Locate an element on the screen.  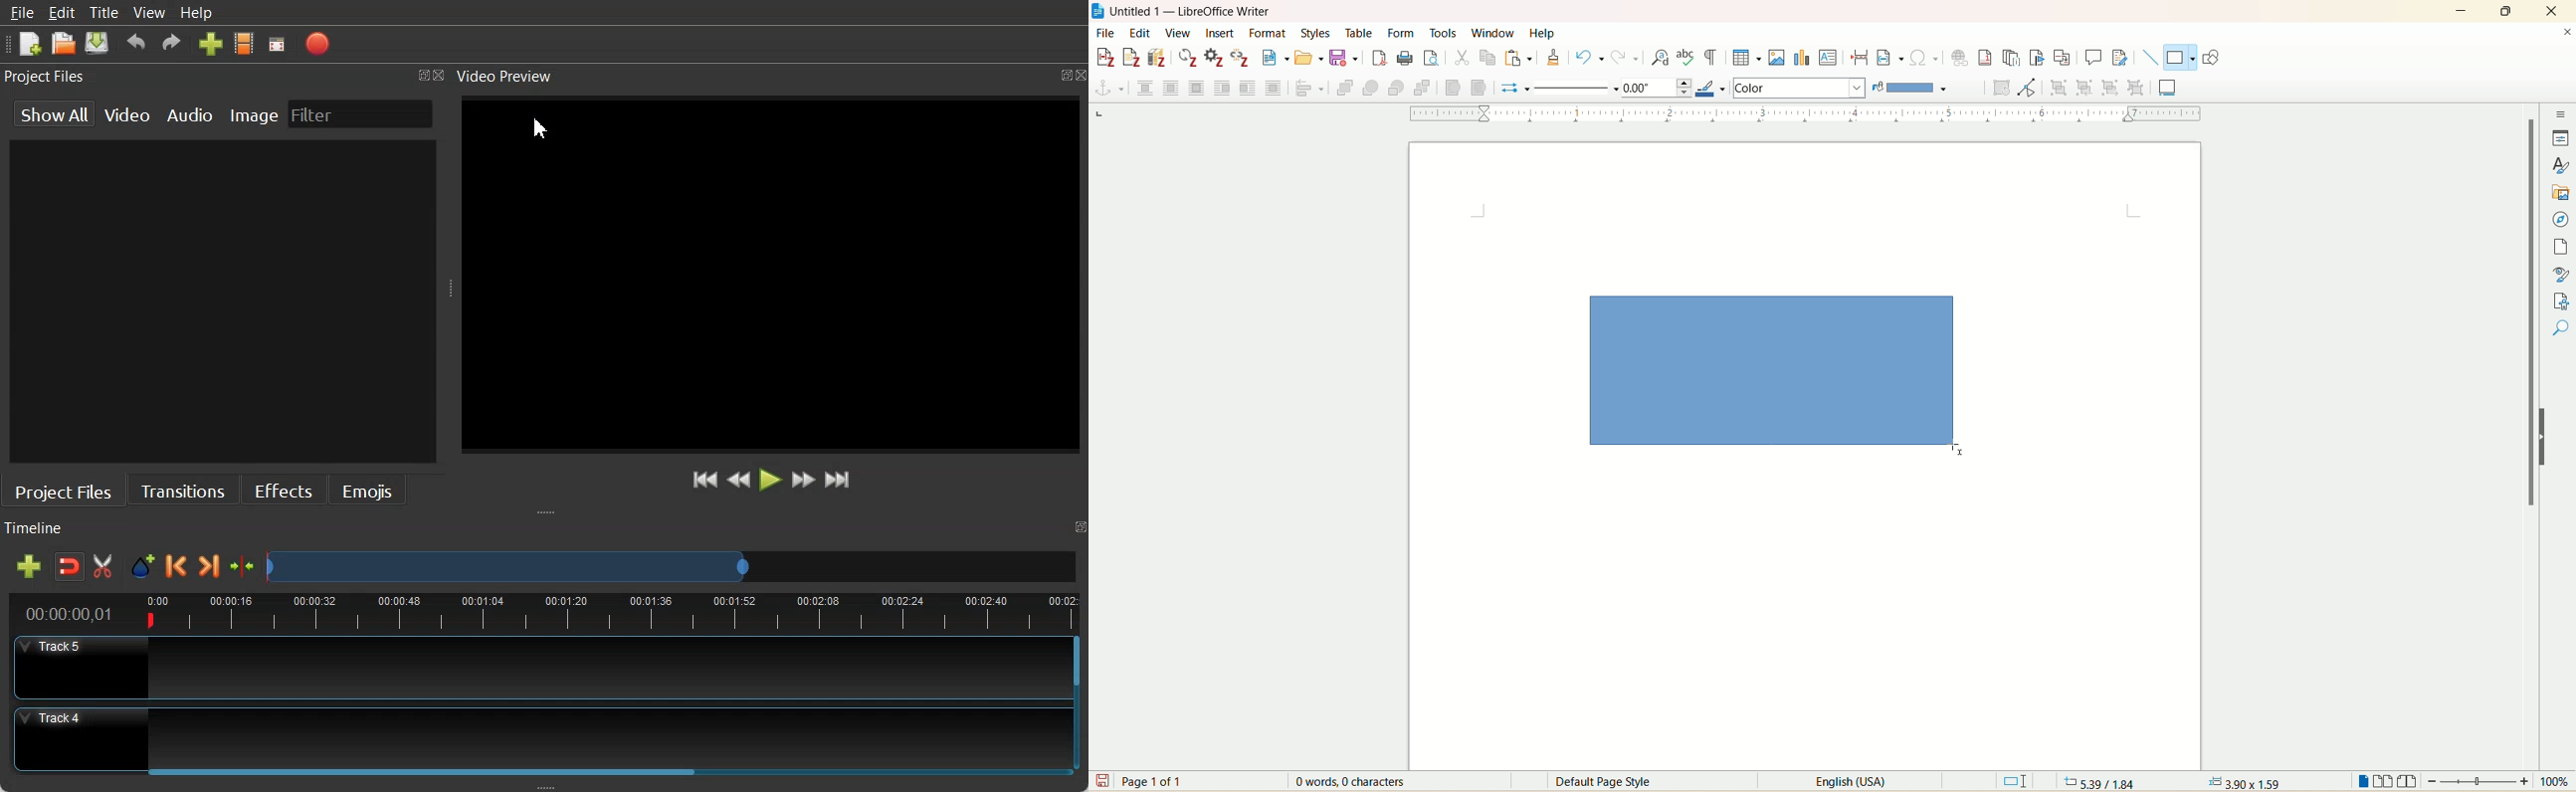
Filter is located at coordinates (361, 114).